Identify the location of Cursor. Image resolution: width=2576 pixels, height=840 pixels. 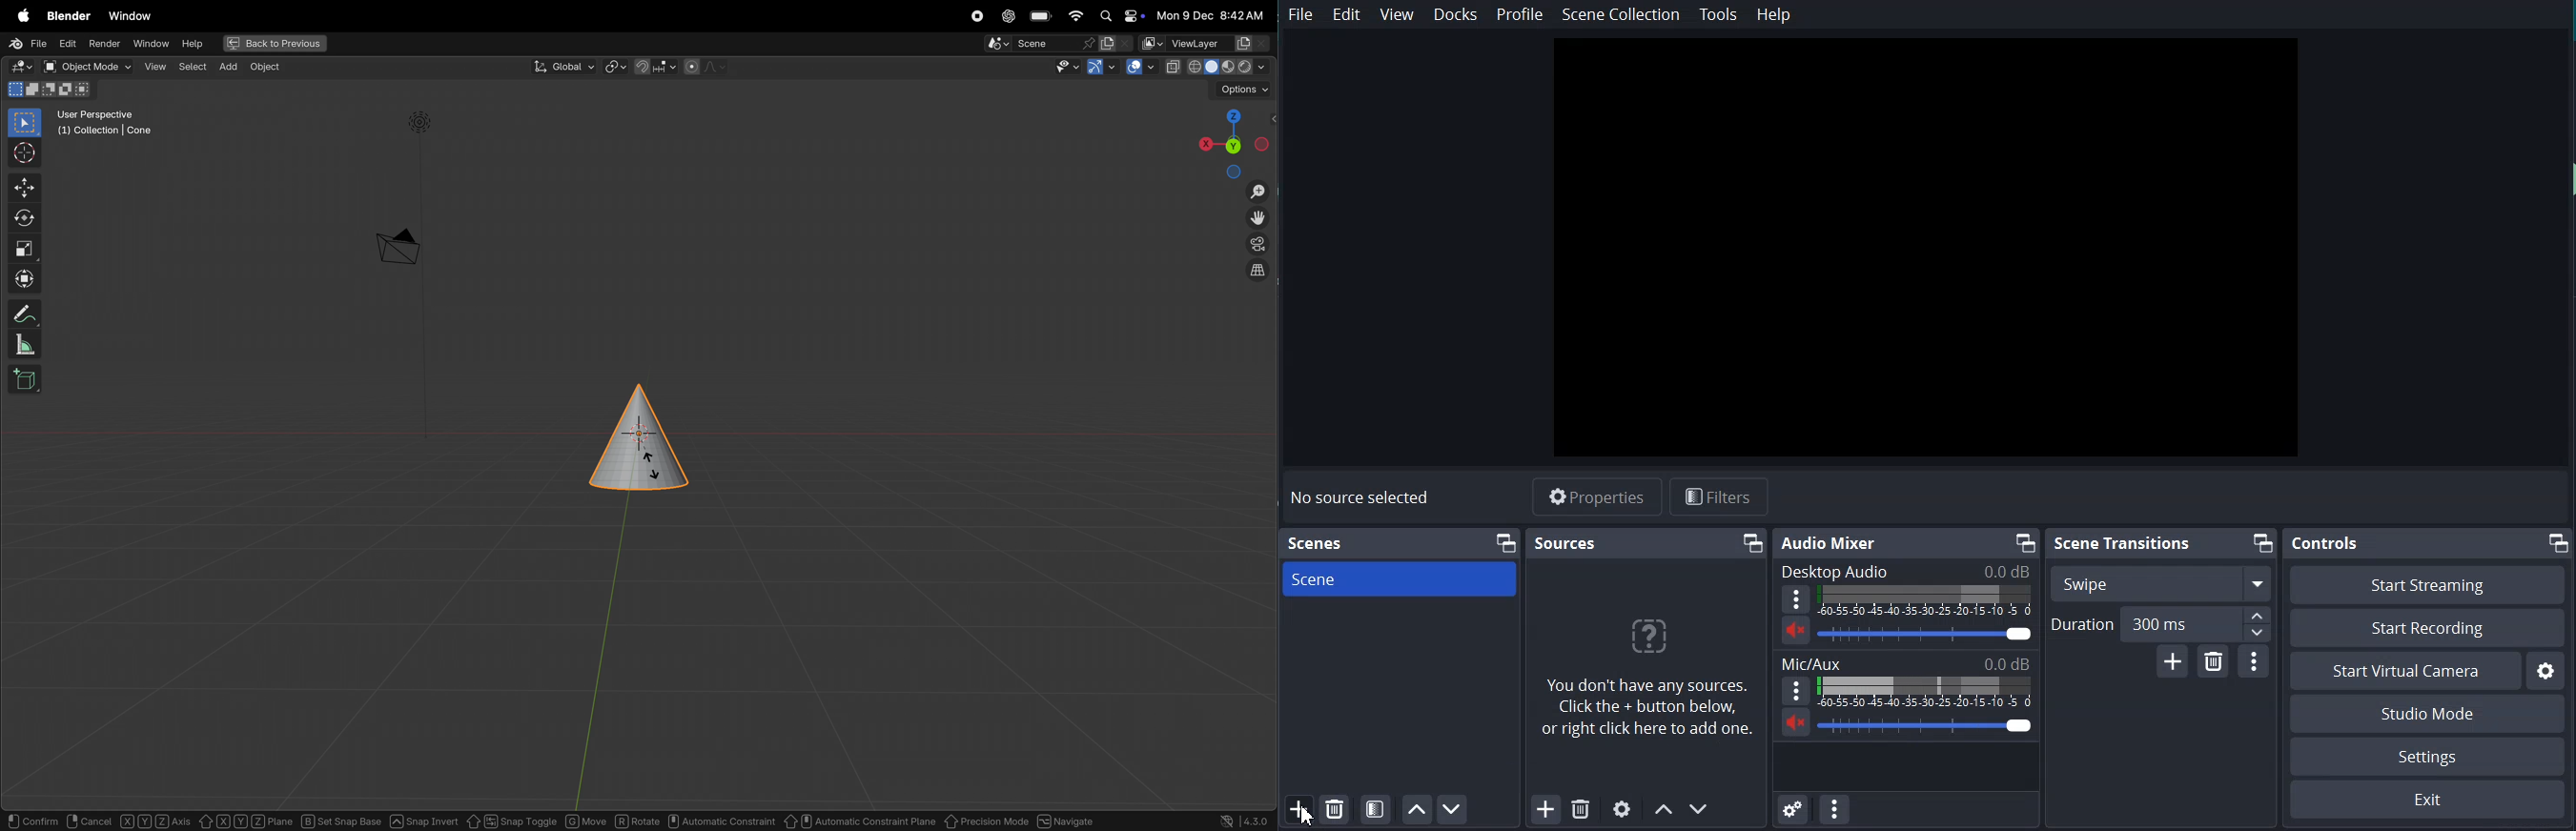
(1309, 817).